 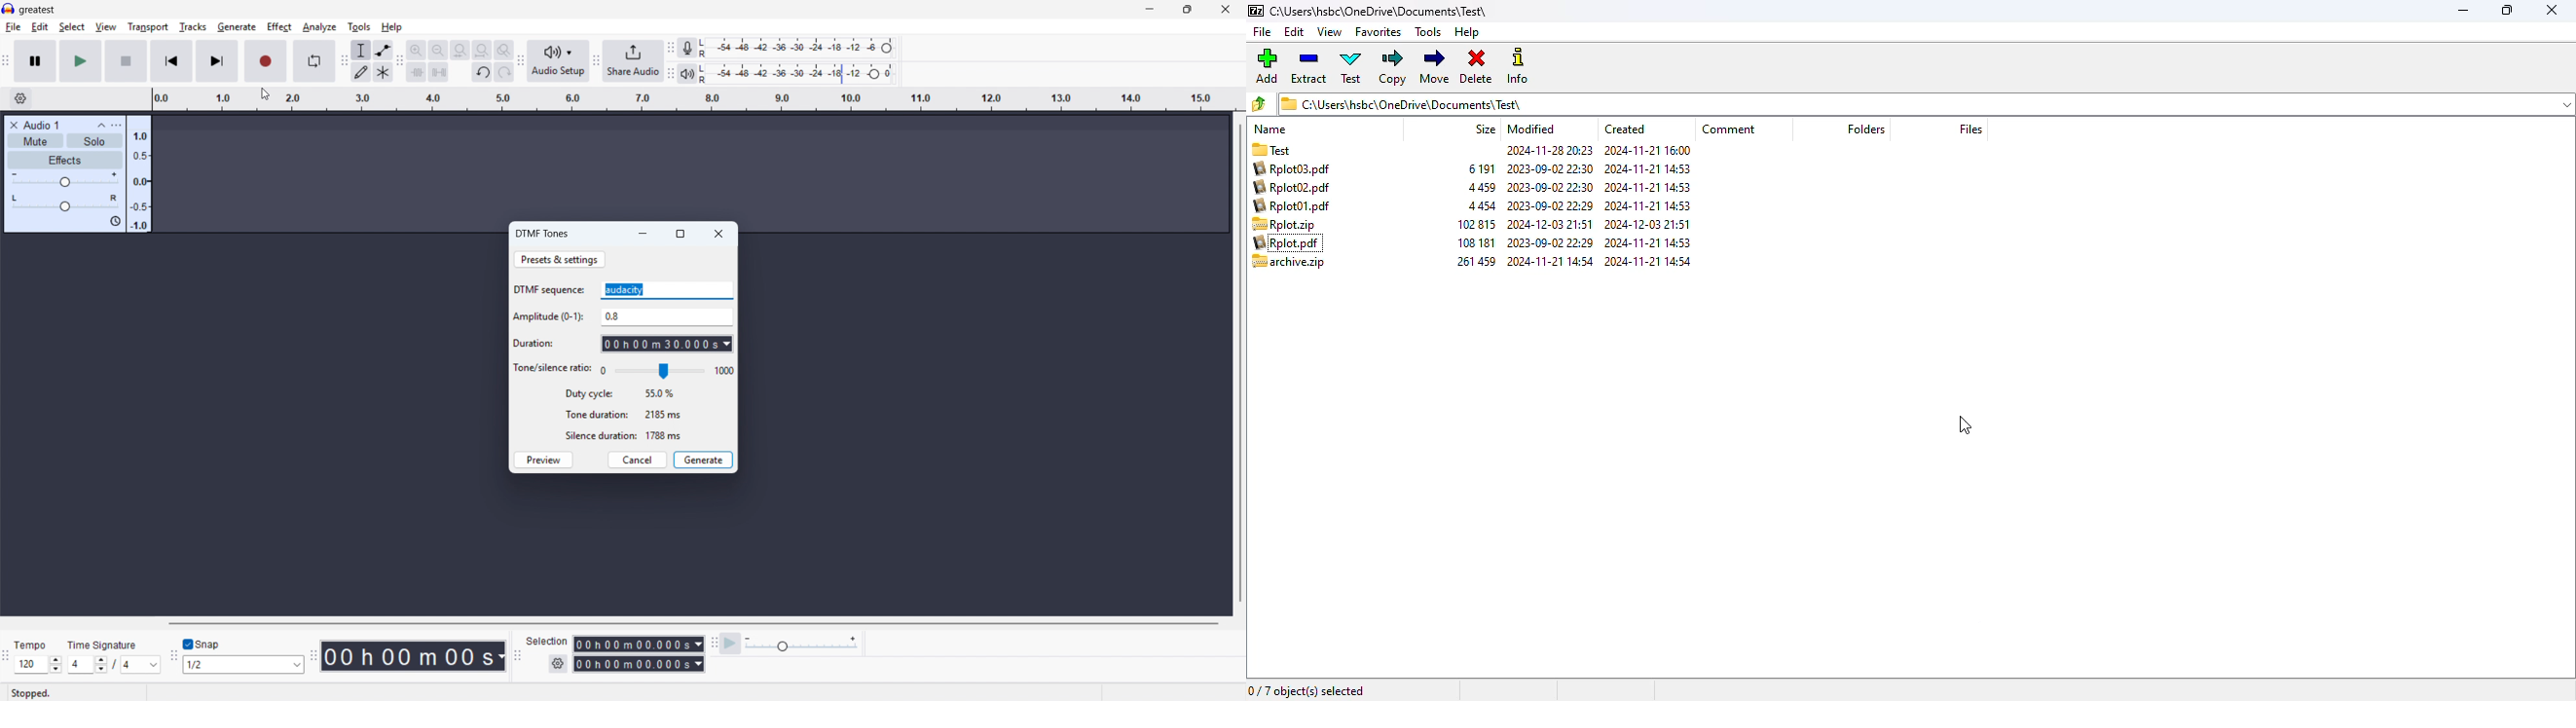 I want to click on Time signature toolbar , so click(x=5, y=658).